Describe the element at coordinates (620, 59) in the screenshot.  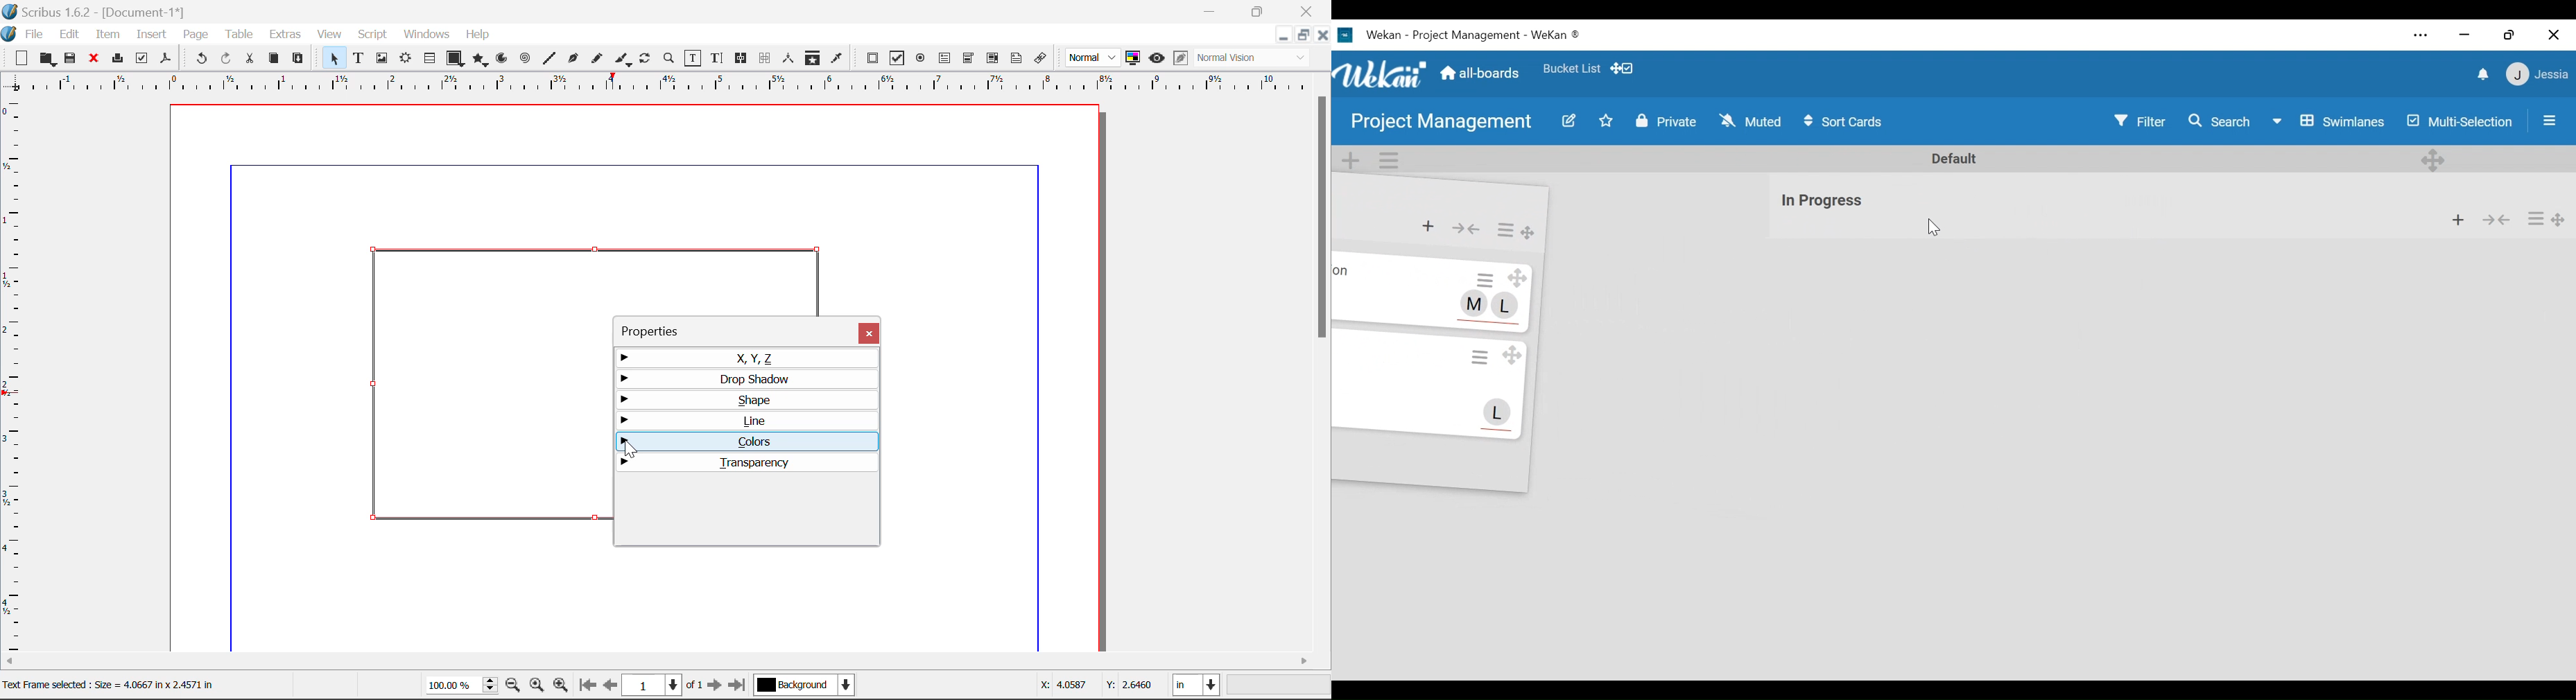
I see `Calligraphic Line` at that location.